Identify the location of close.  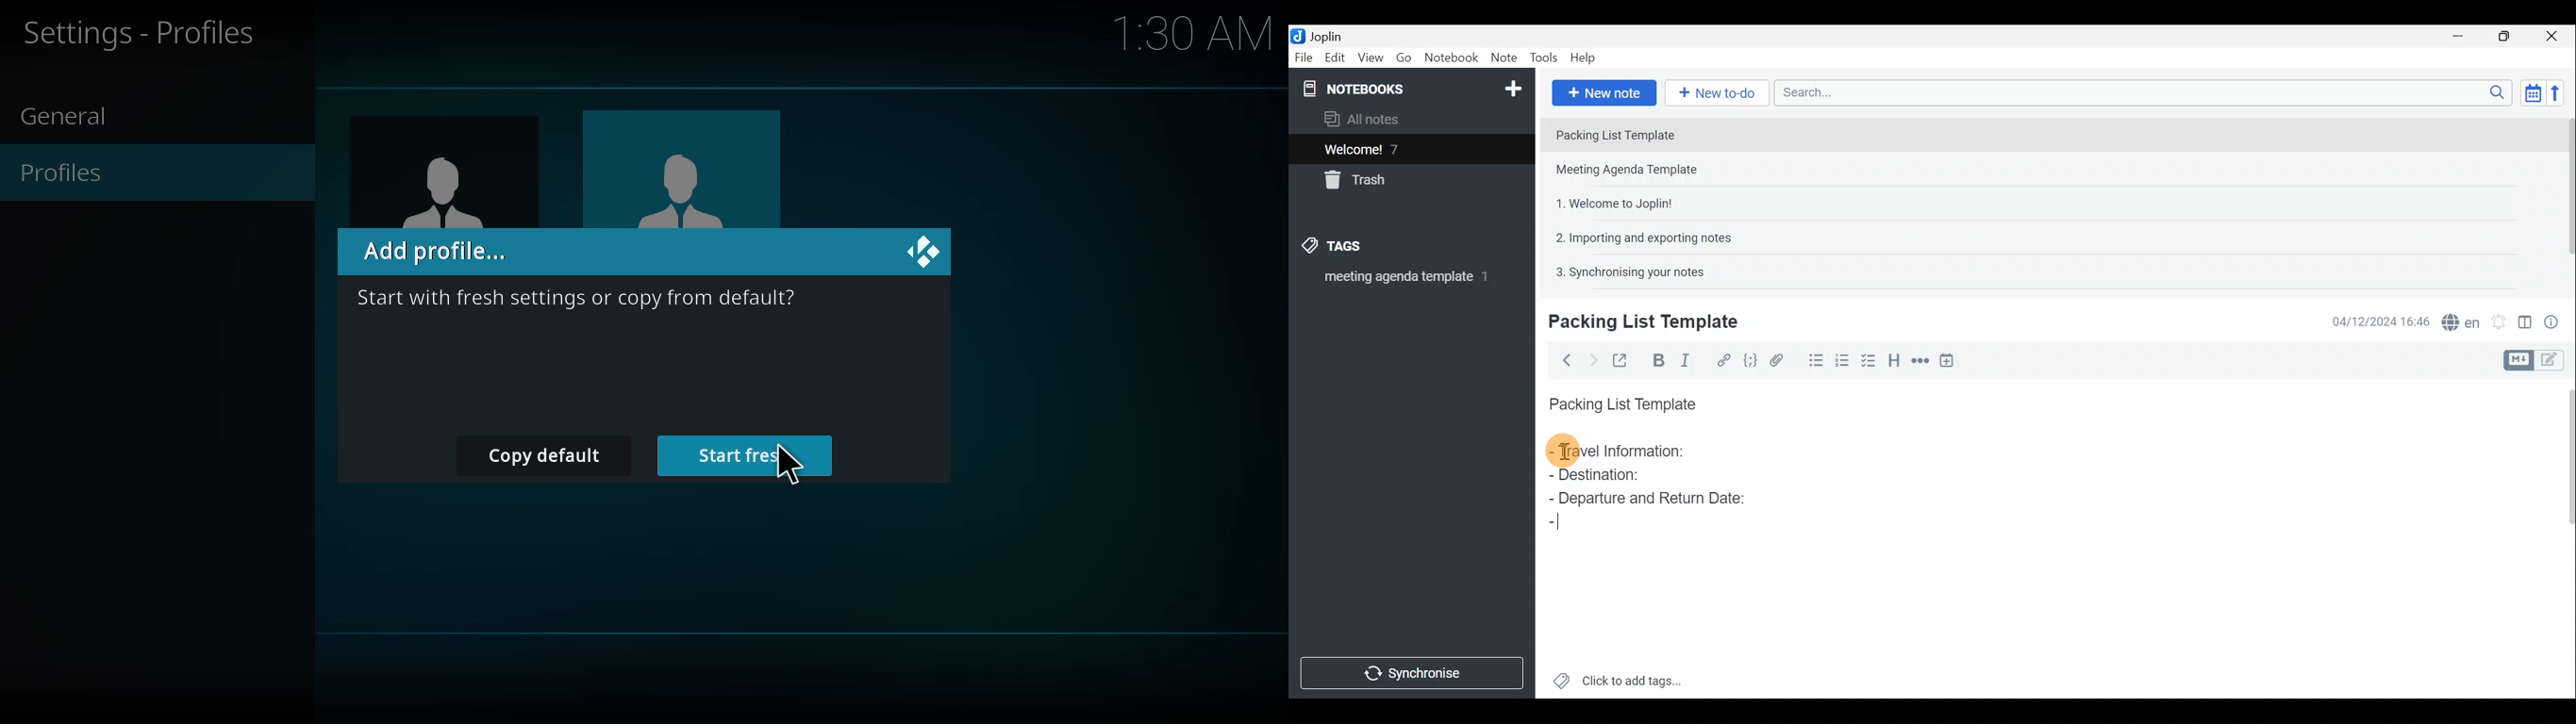
(927, 251).